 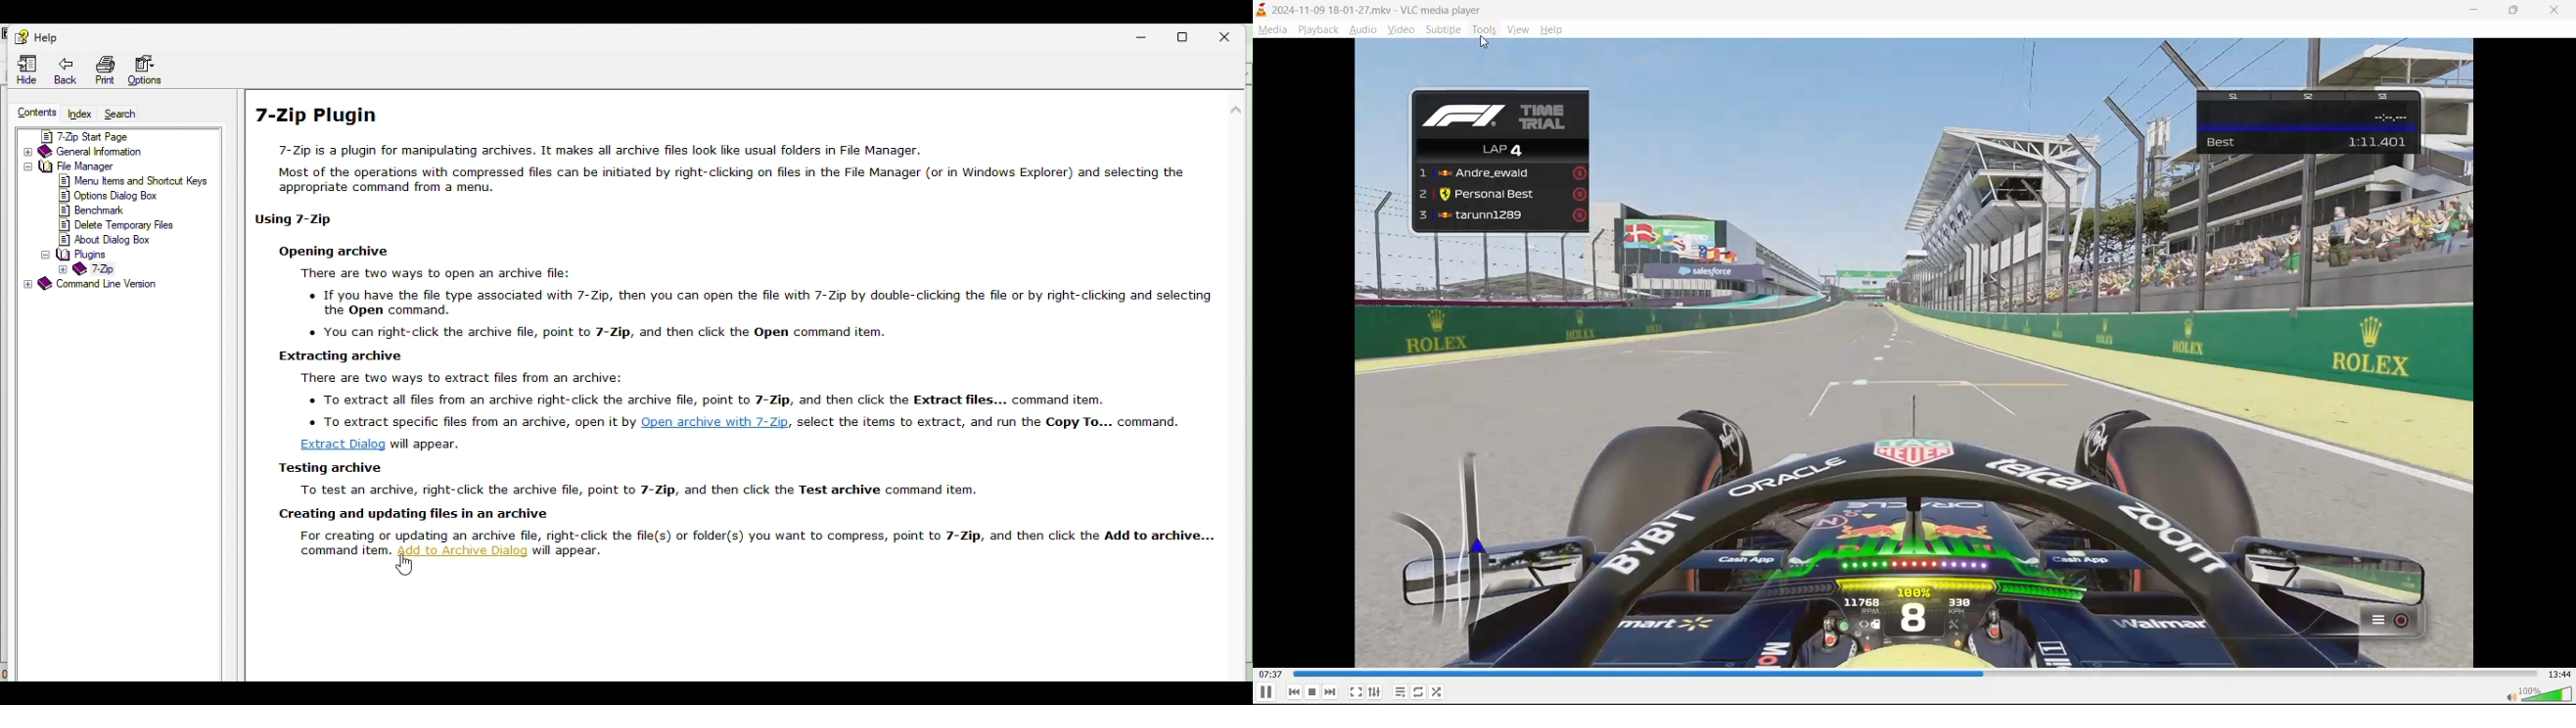 What do you see at coordinates (628, 477) in the screenshot?
I see `Testing archive
To test an archive, right-click the archive file, point to 7-Zip, and then click the Test archive command item.` at bounding box center [628, 477].